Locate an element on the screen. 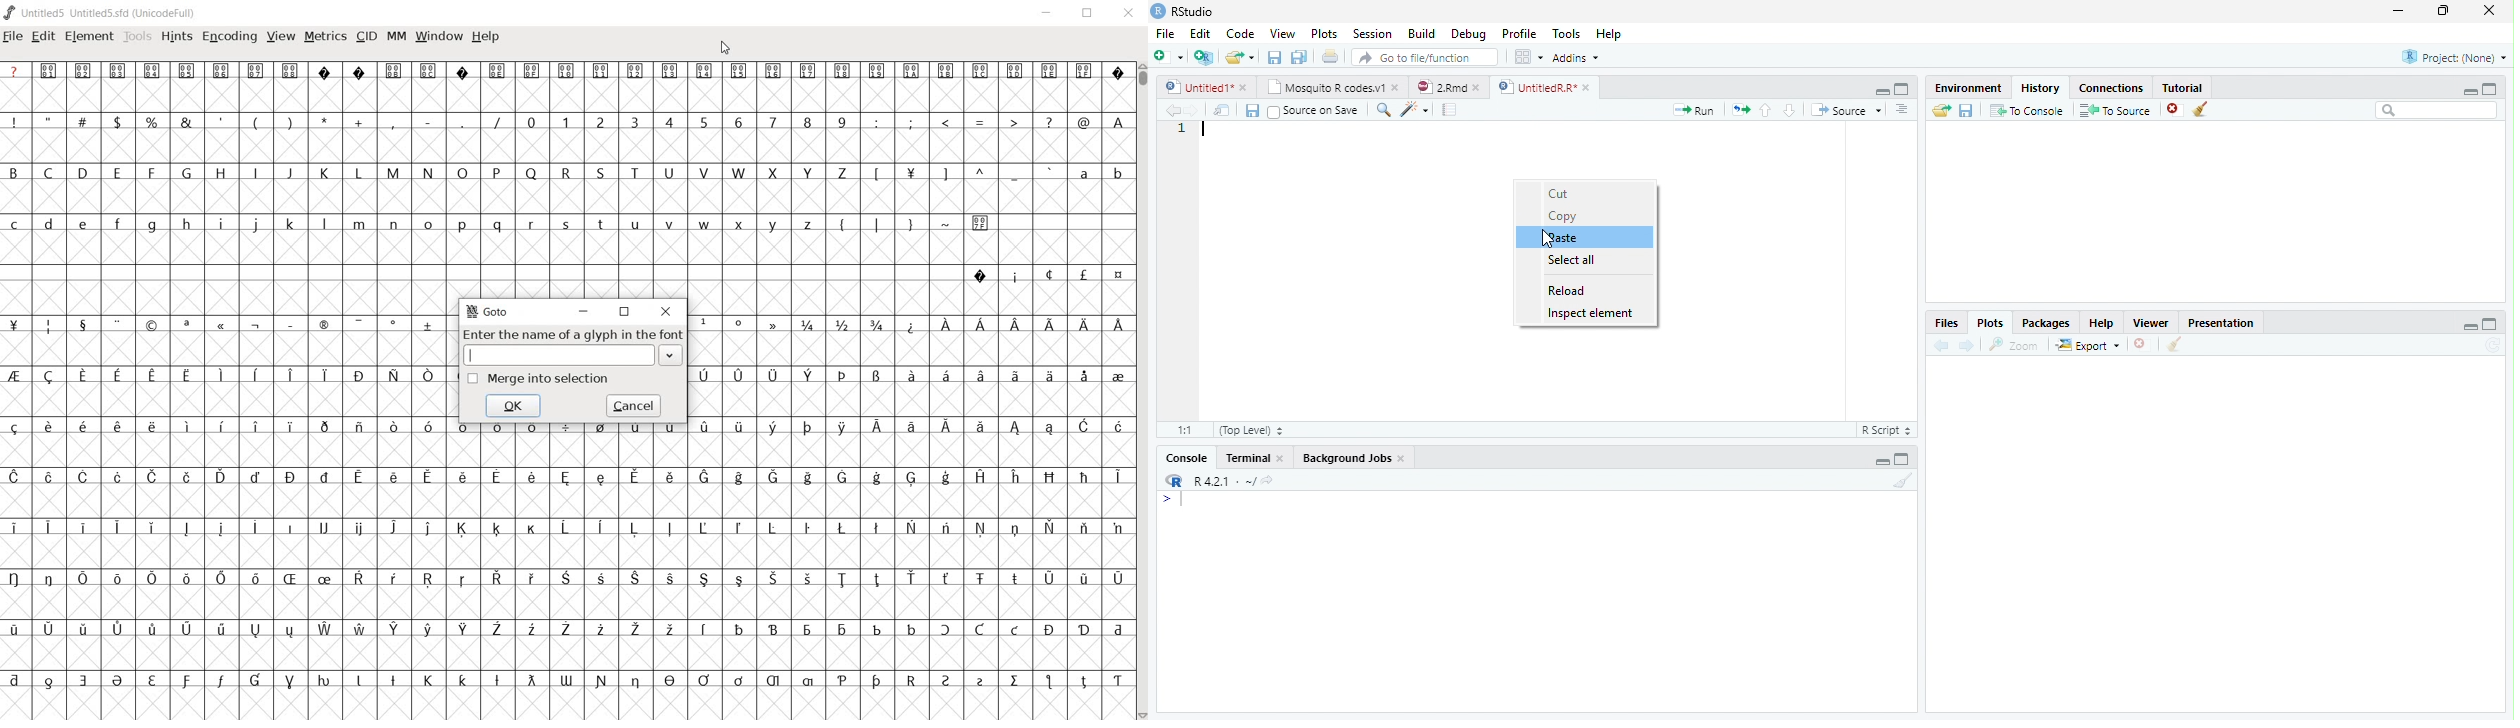 Image resolution: width=2520 pixels, height=728 pixels. save all open document is located at coordinates (1299, 56).